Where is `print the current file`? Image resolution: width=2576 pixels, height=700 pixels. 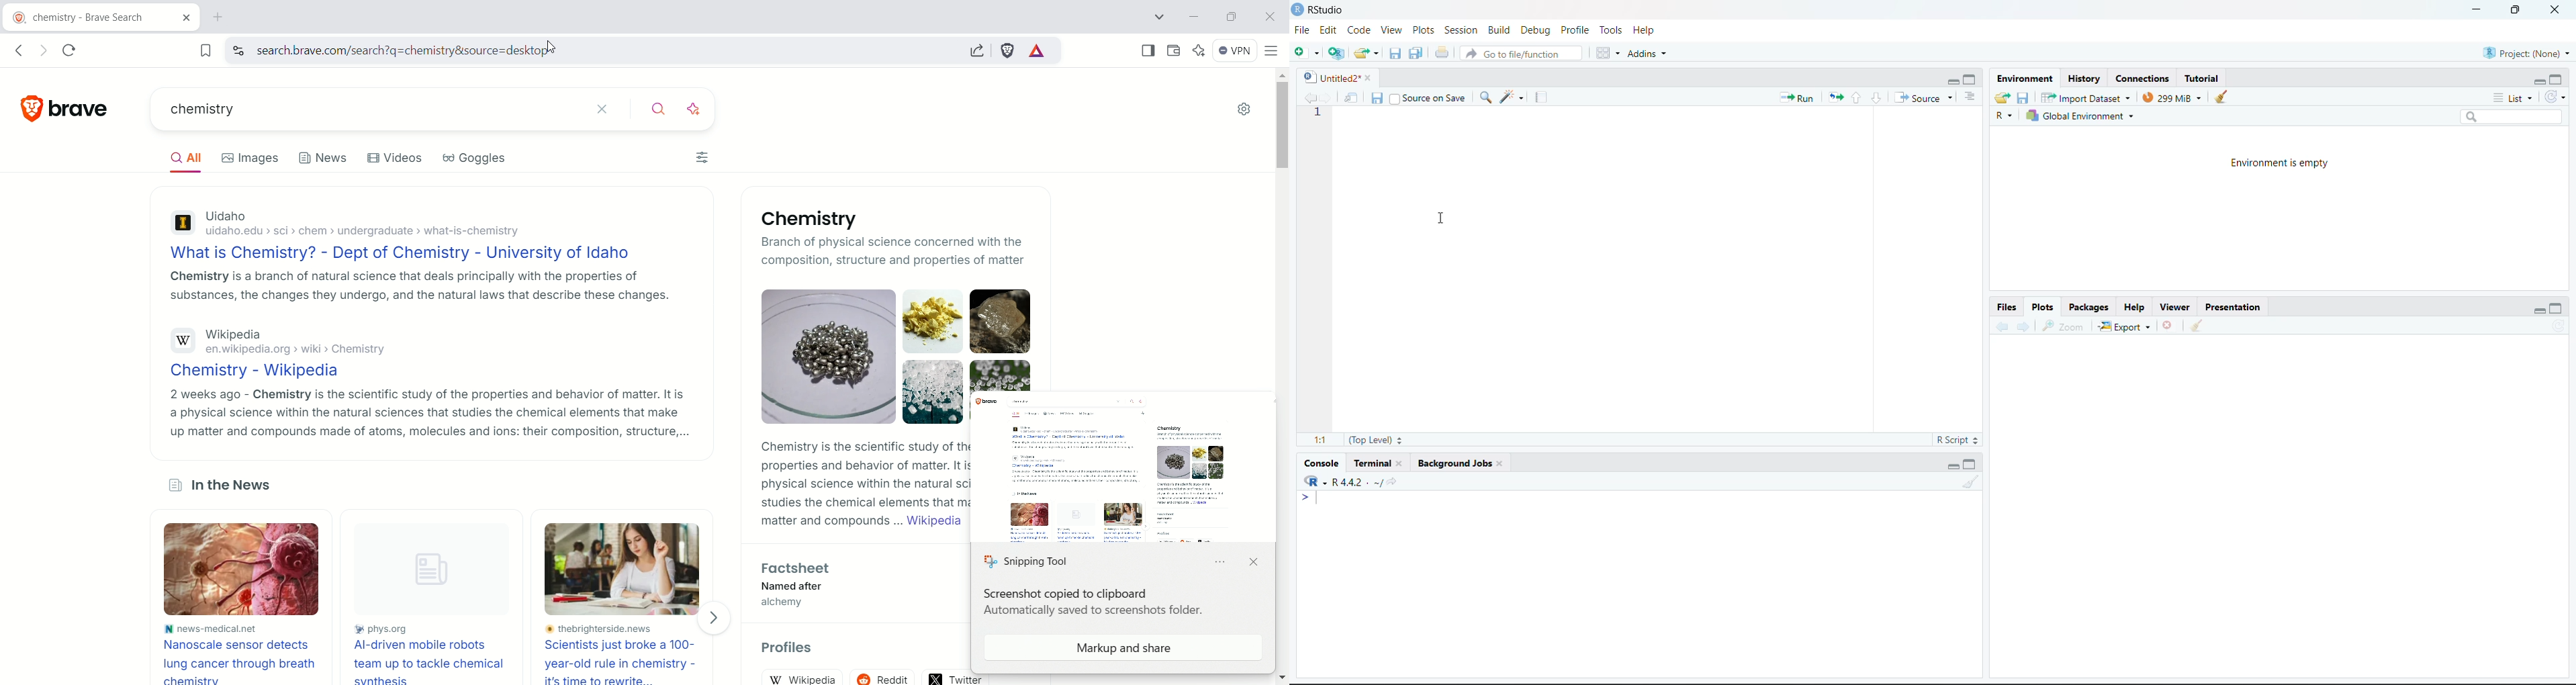 print the current file is located at coordinates (1442, 53).